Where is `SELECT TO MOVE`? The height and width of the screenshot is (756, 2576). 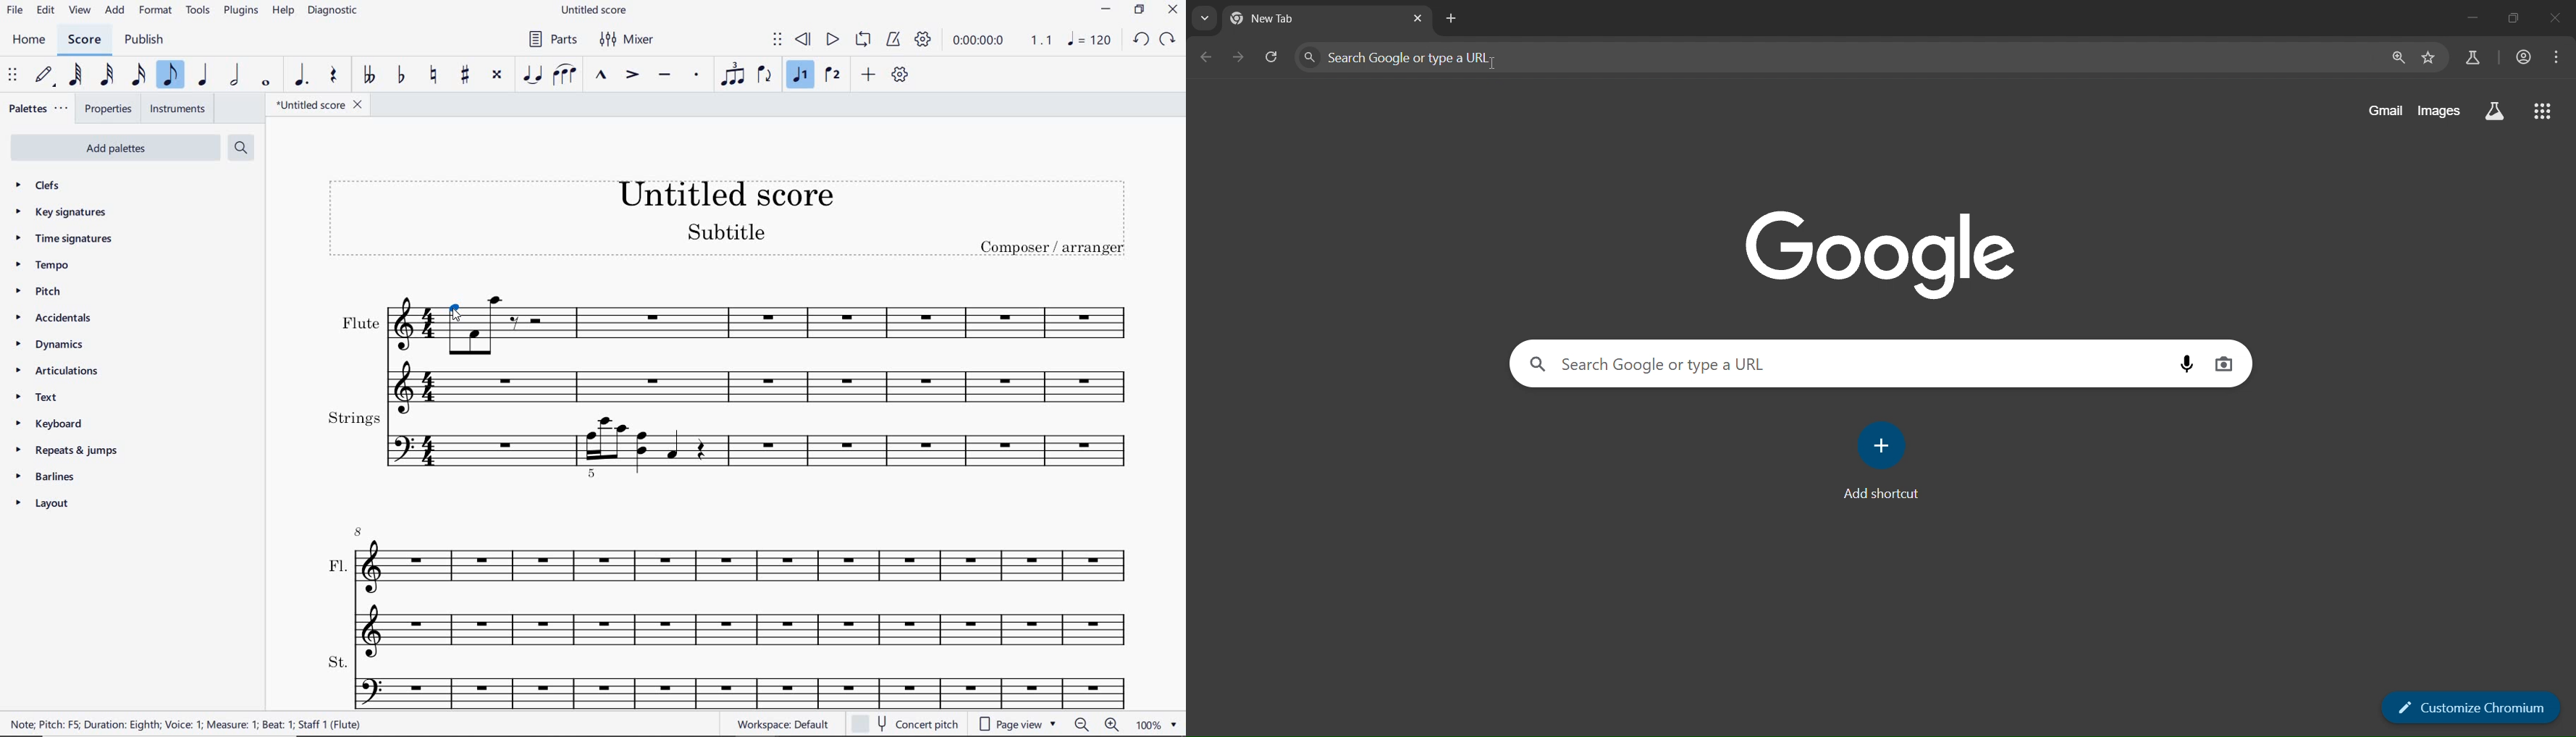 SELECT TO MOVE is located at coordinates (778, 40).